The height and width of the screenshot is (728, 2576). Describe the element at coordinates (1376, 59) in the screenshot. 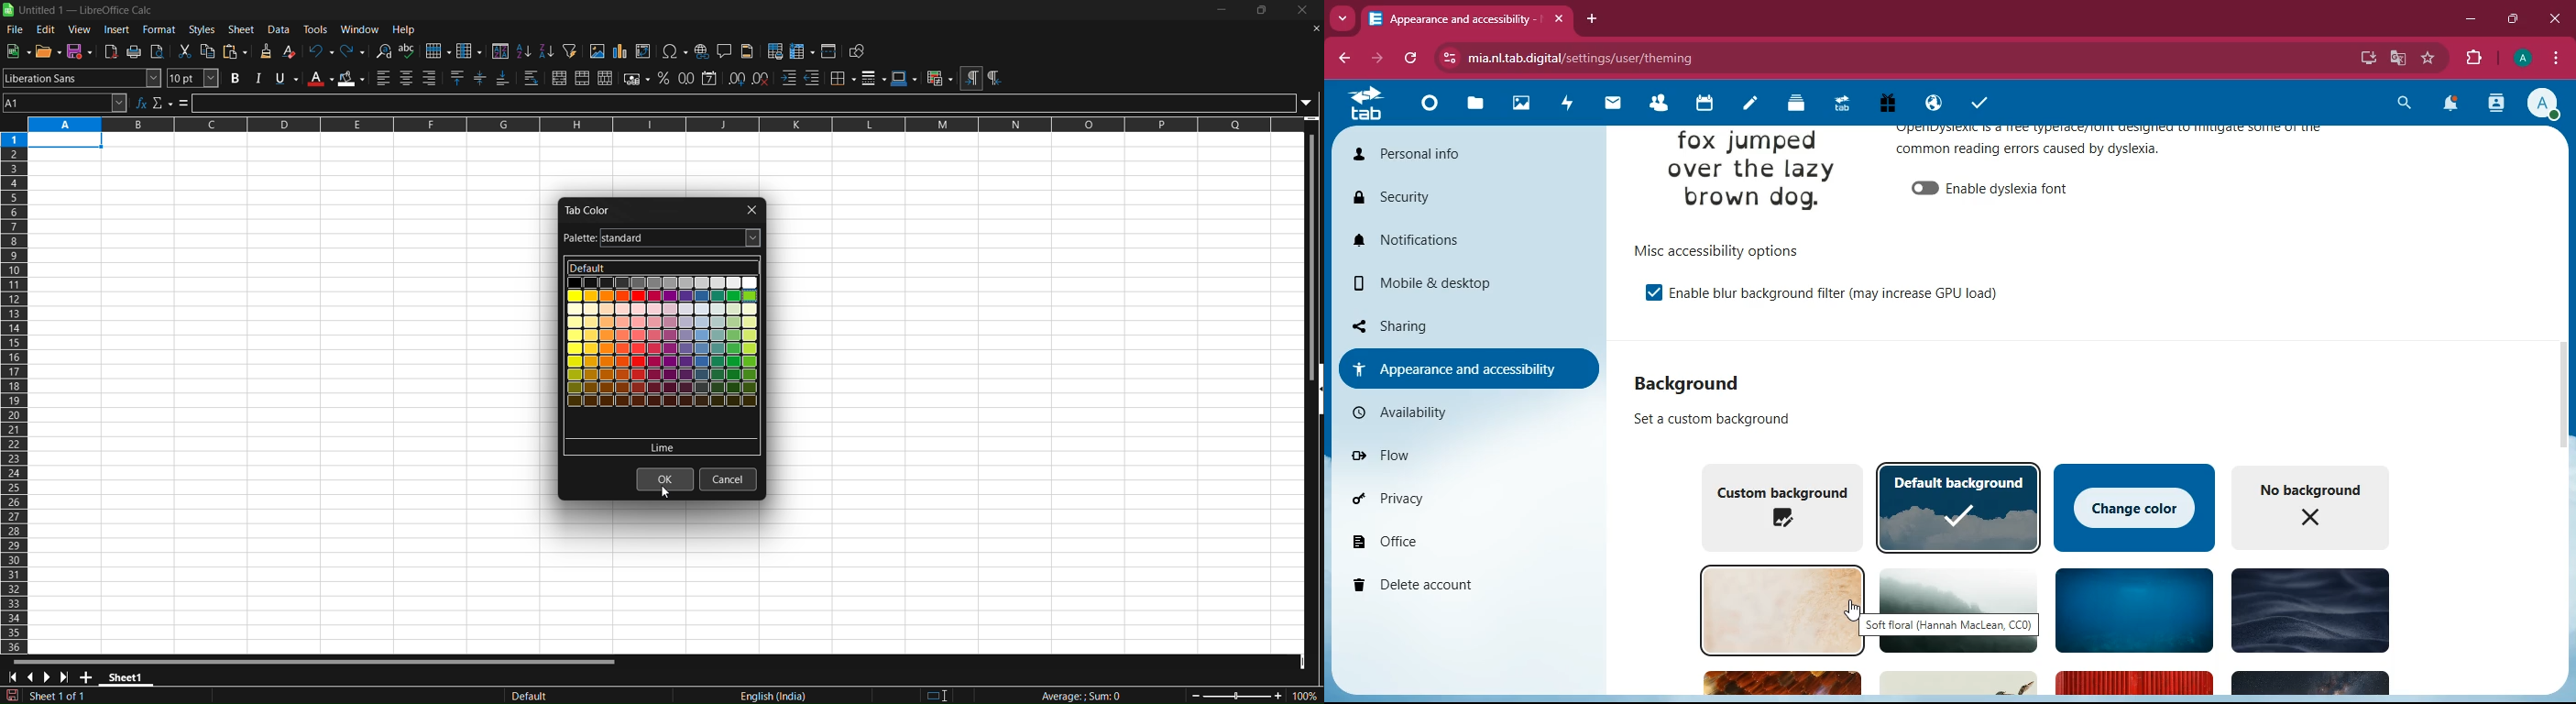

I see `forward` at that location.